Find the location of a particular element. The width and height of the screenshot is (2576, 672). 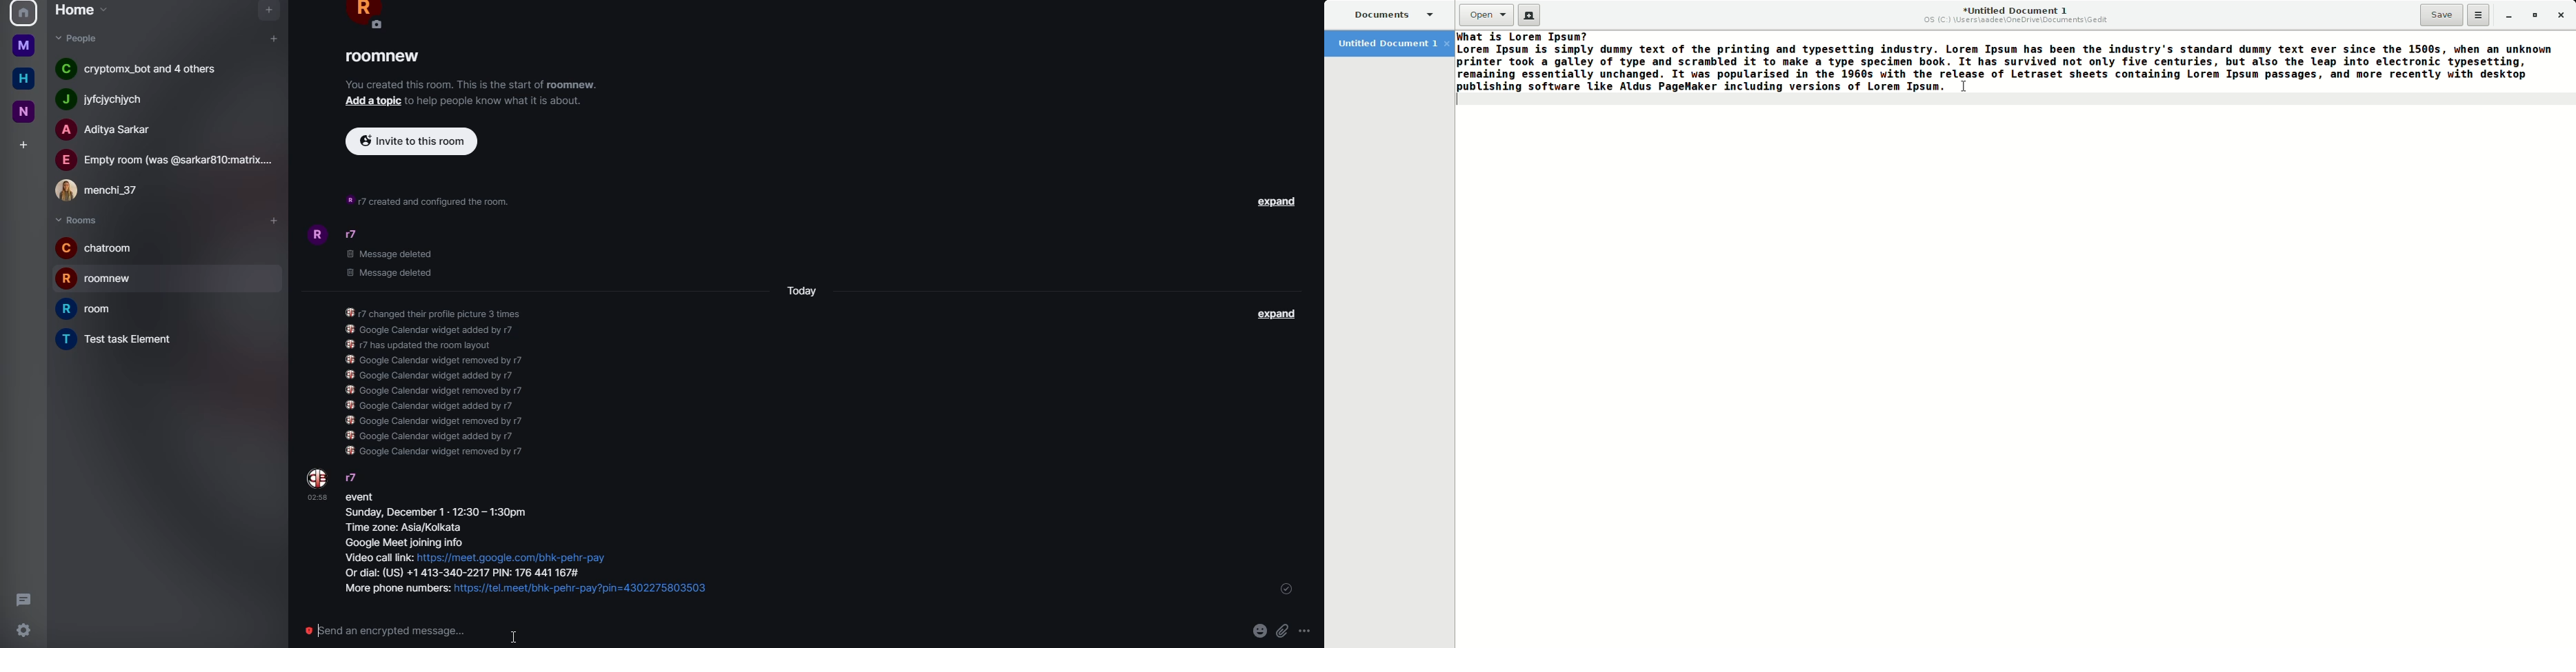

rooms is located at coordinates (77, 219).